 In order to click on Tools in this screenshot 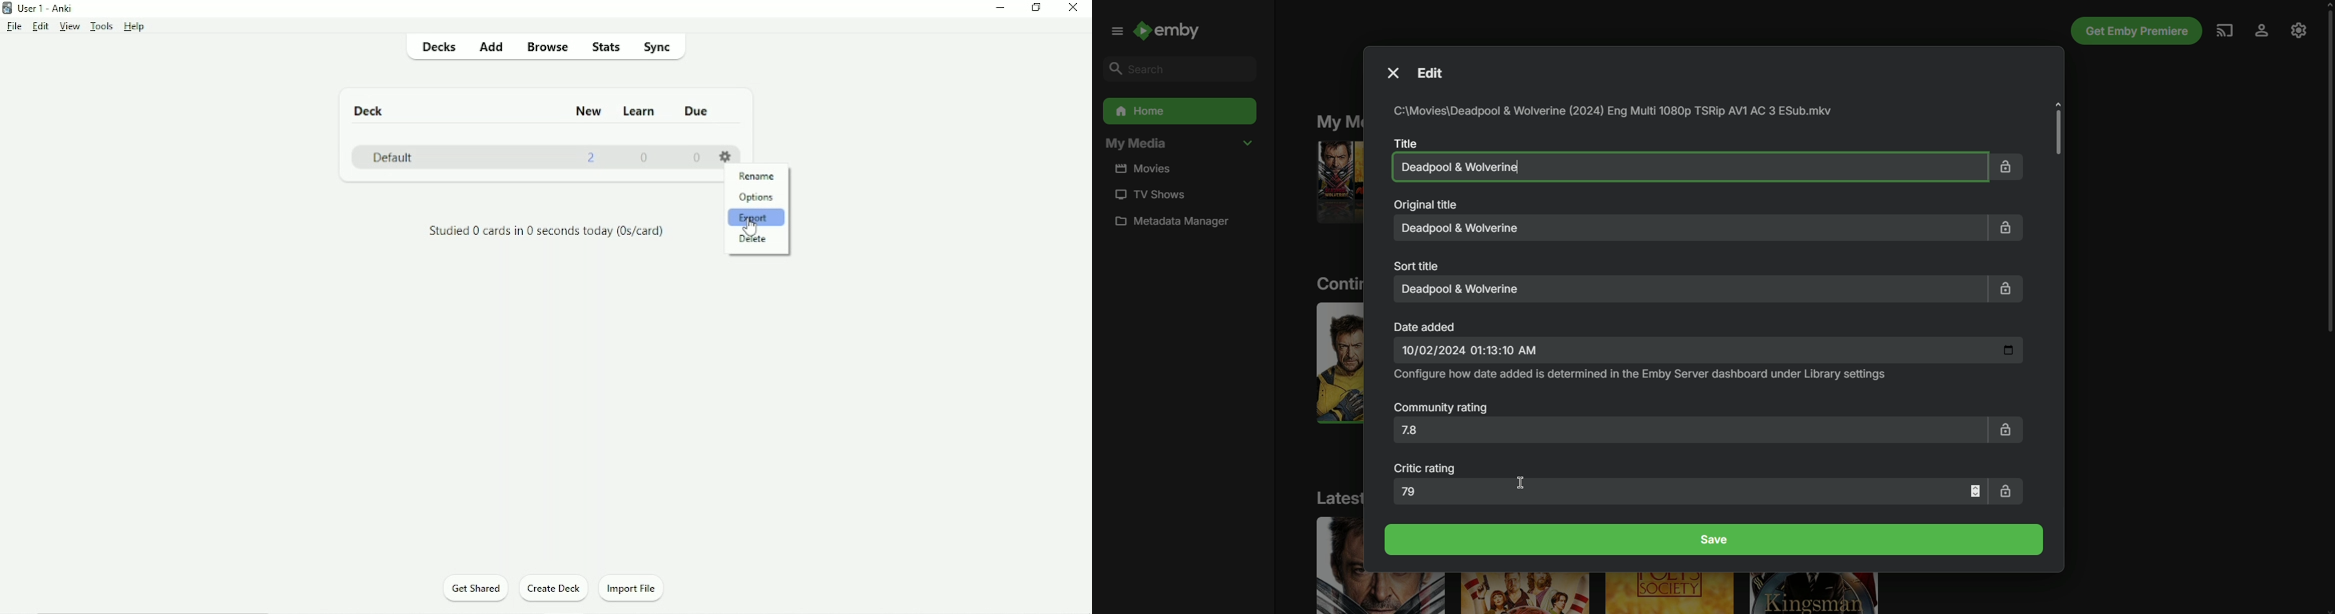, I will do `click(102, 26)`.